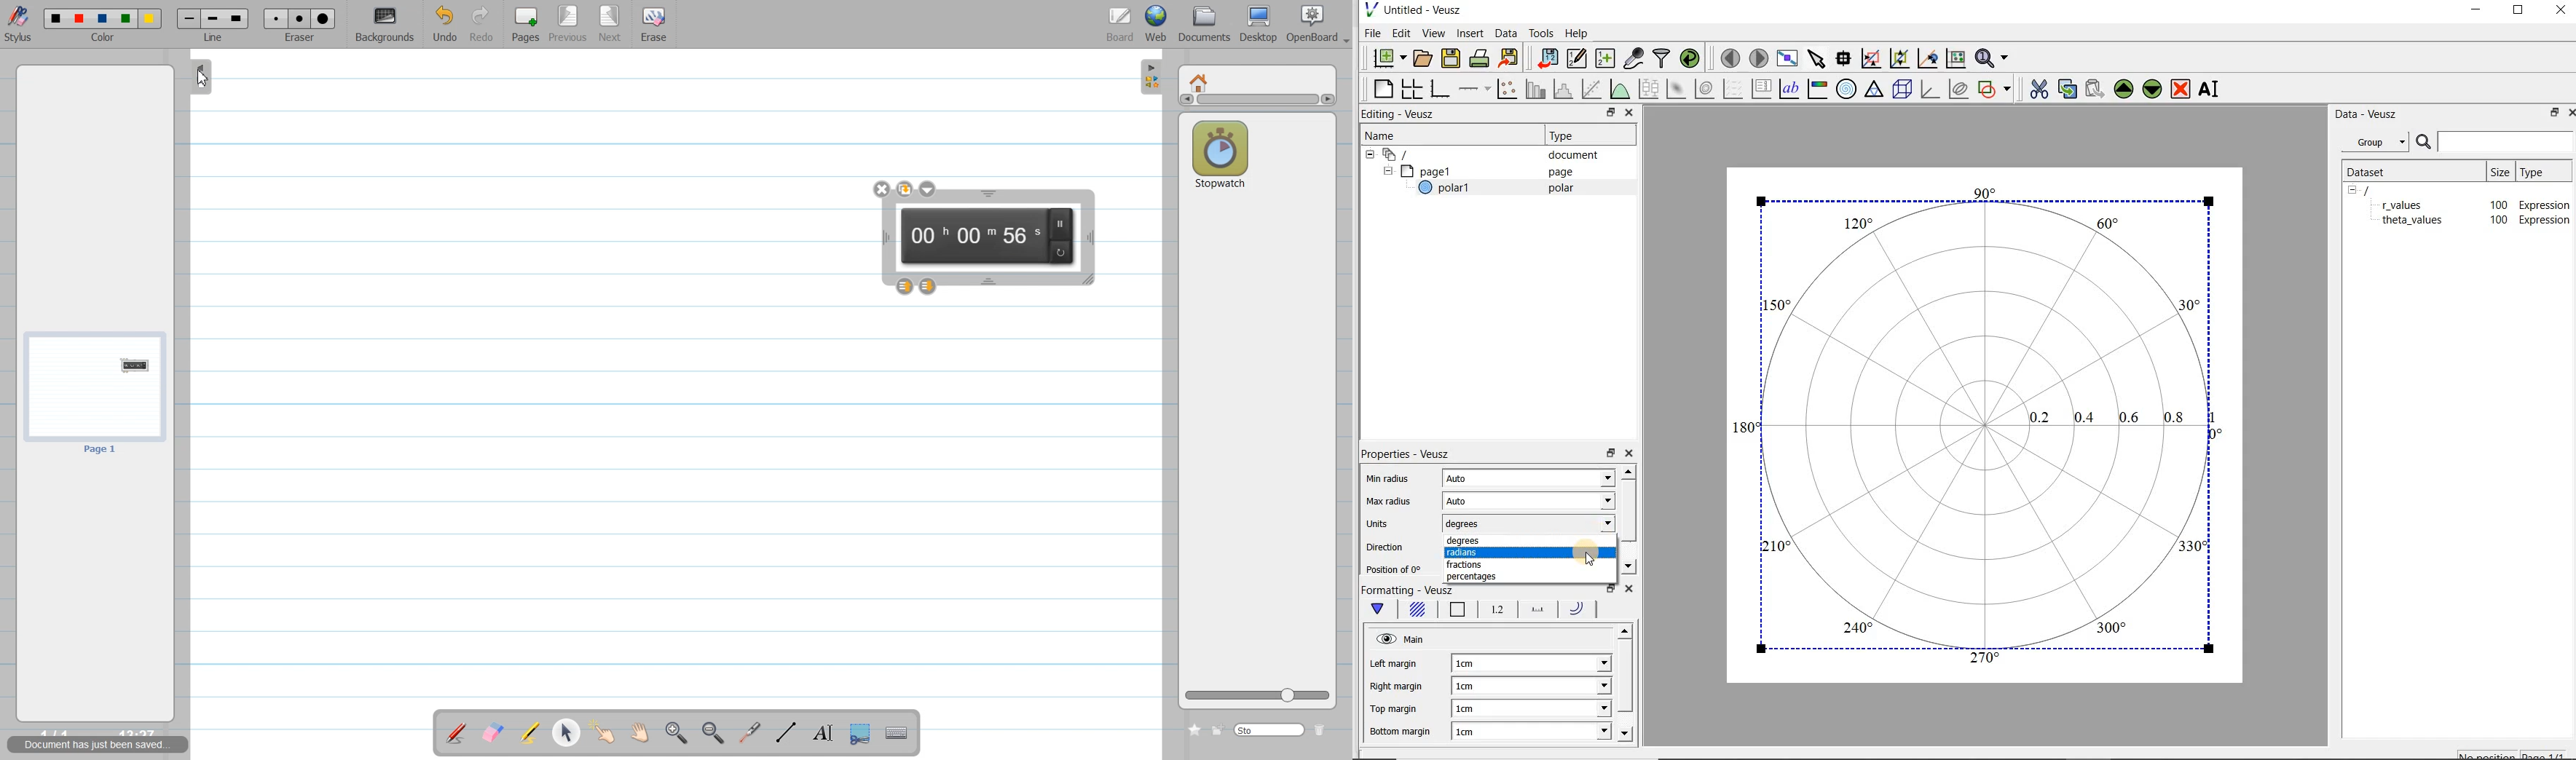 This screenshot has width=2576, height=784. I want to click on Dataset, so click(2374, 170).